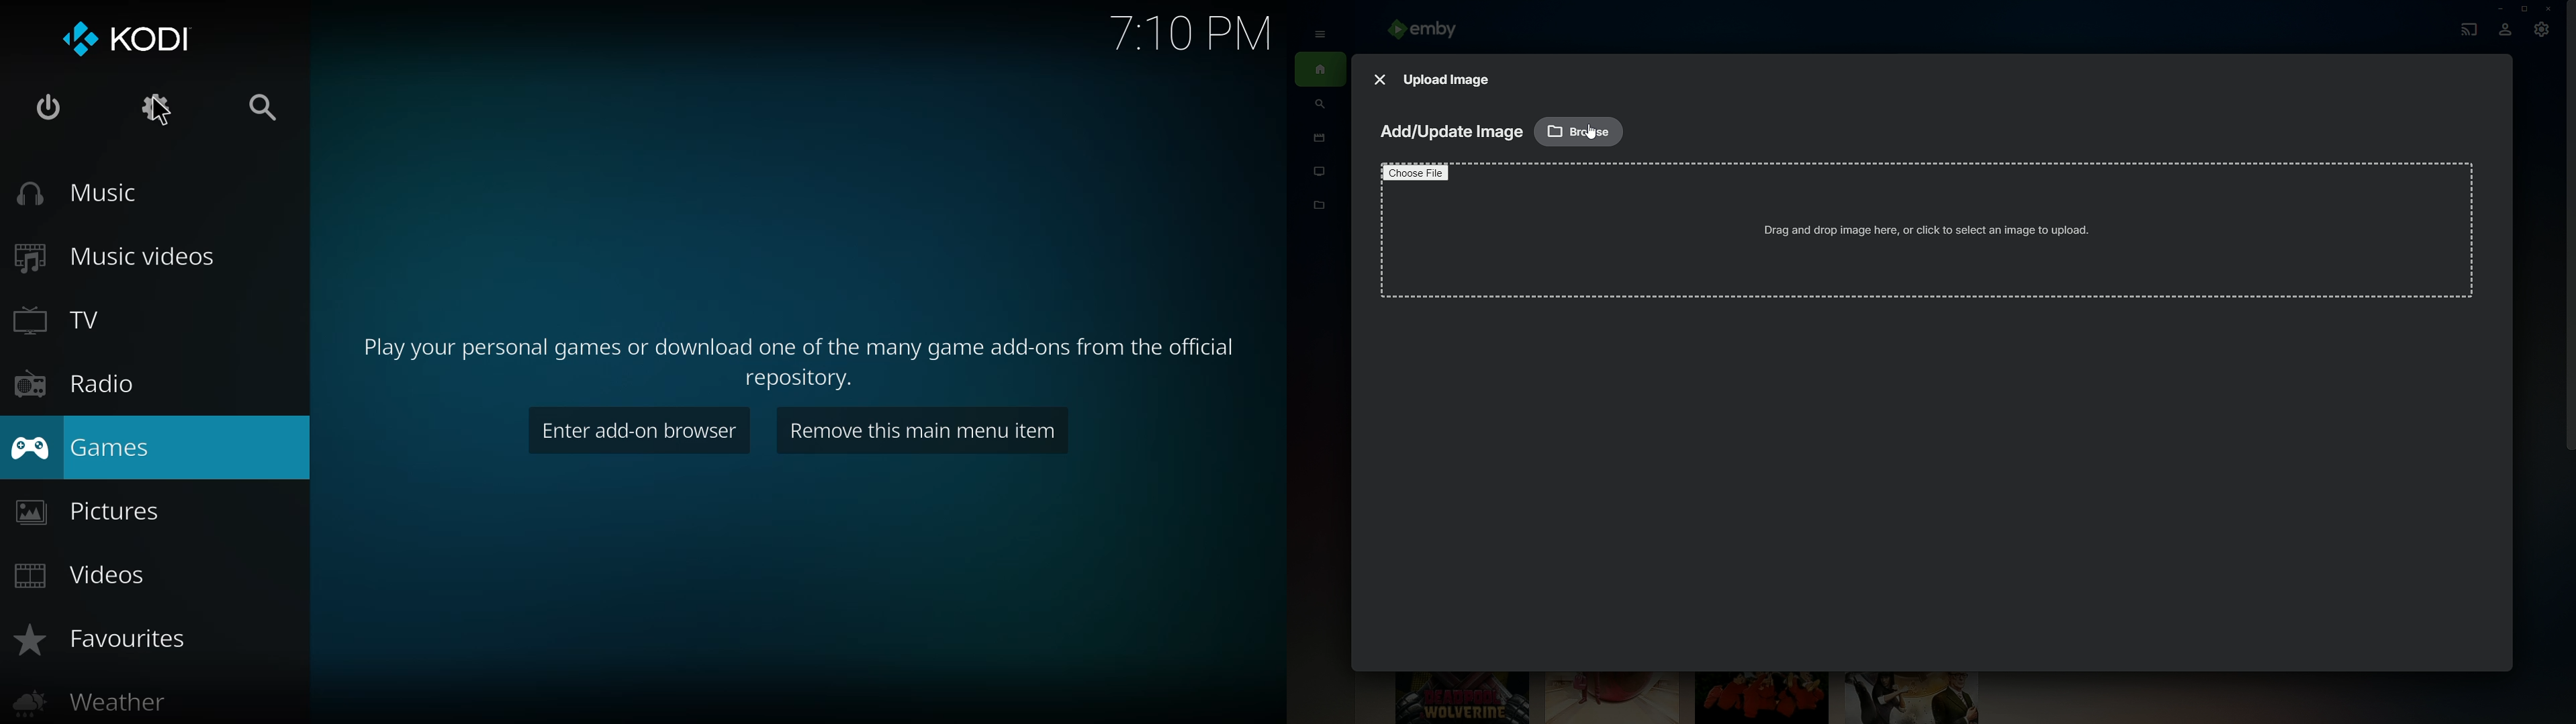 The width and height of the screenshot is (2576, 728). Describe the element at coordinates (924, 430) in the screenshot. I see `remove this main menu item` at that location.